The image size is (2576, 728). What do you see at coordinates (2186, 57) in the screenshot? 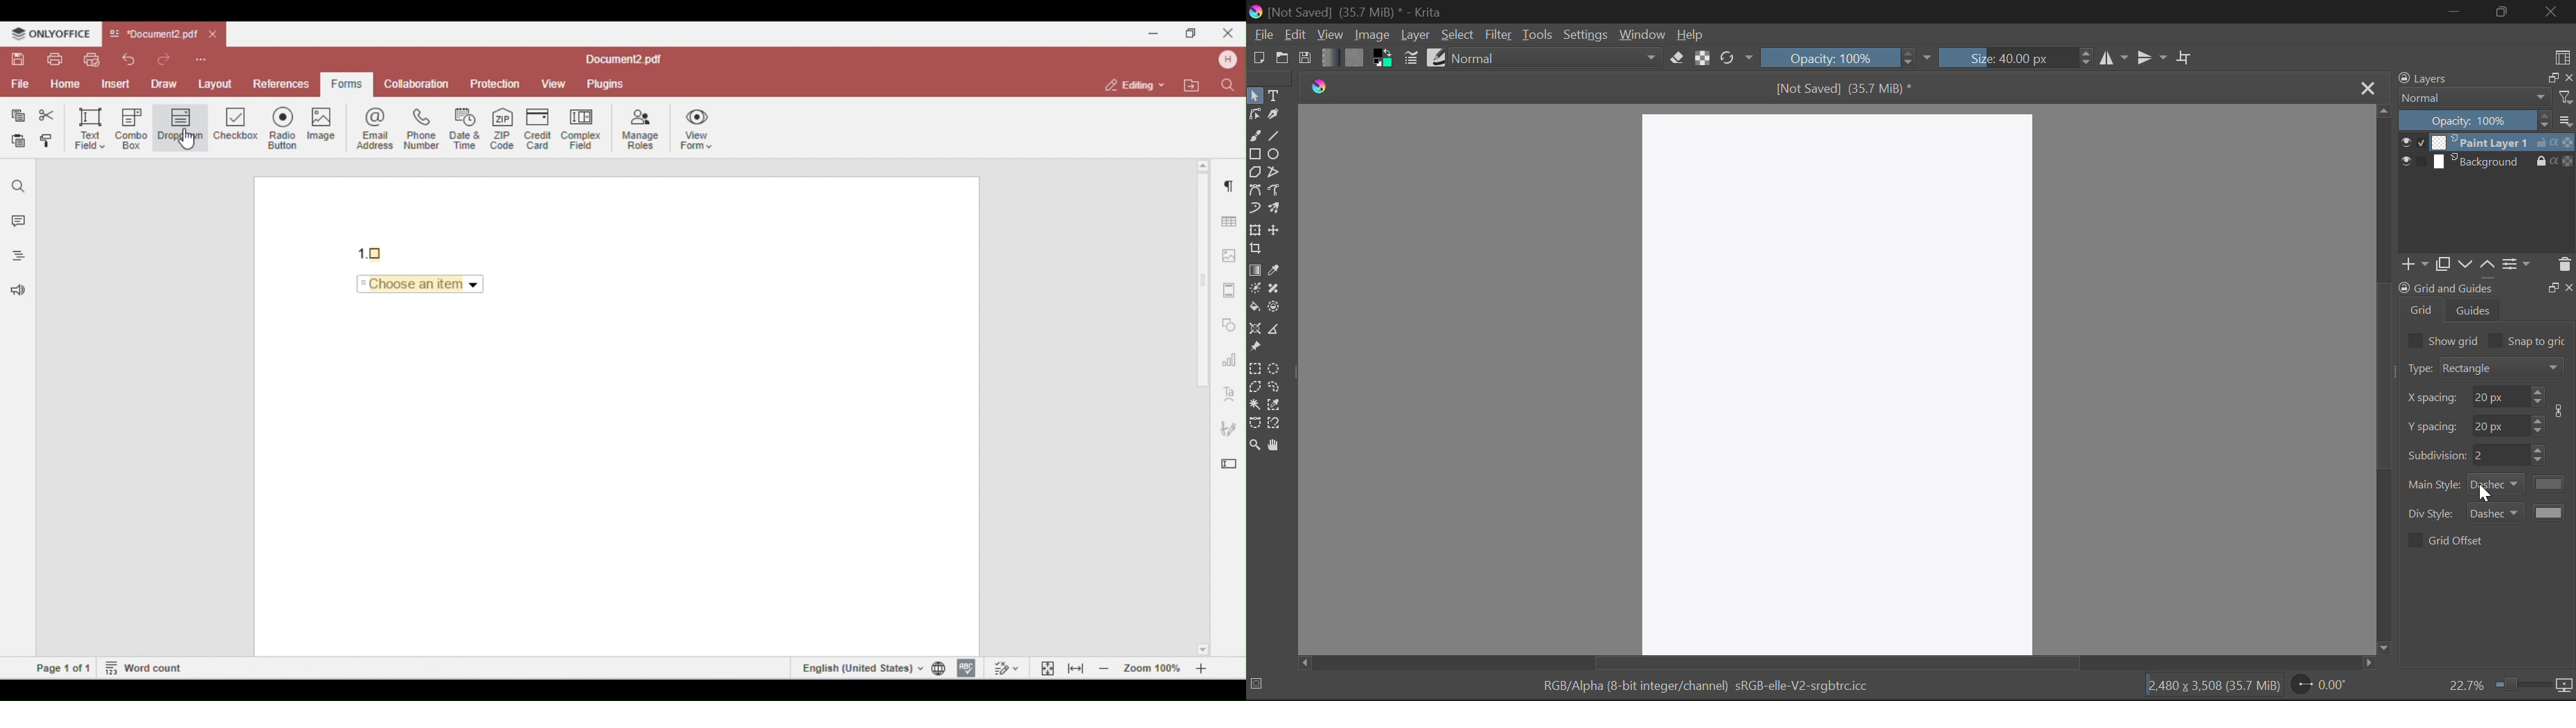
I see `Crop` at bounding box center [2186, 57].